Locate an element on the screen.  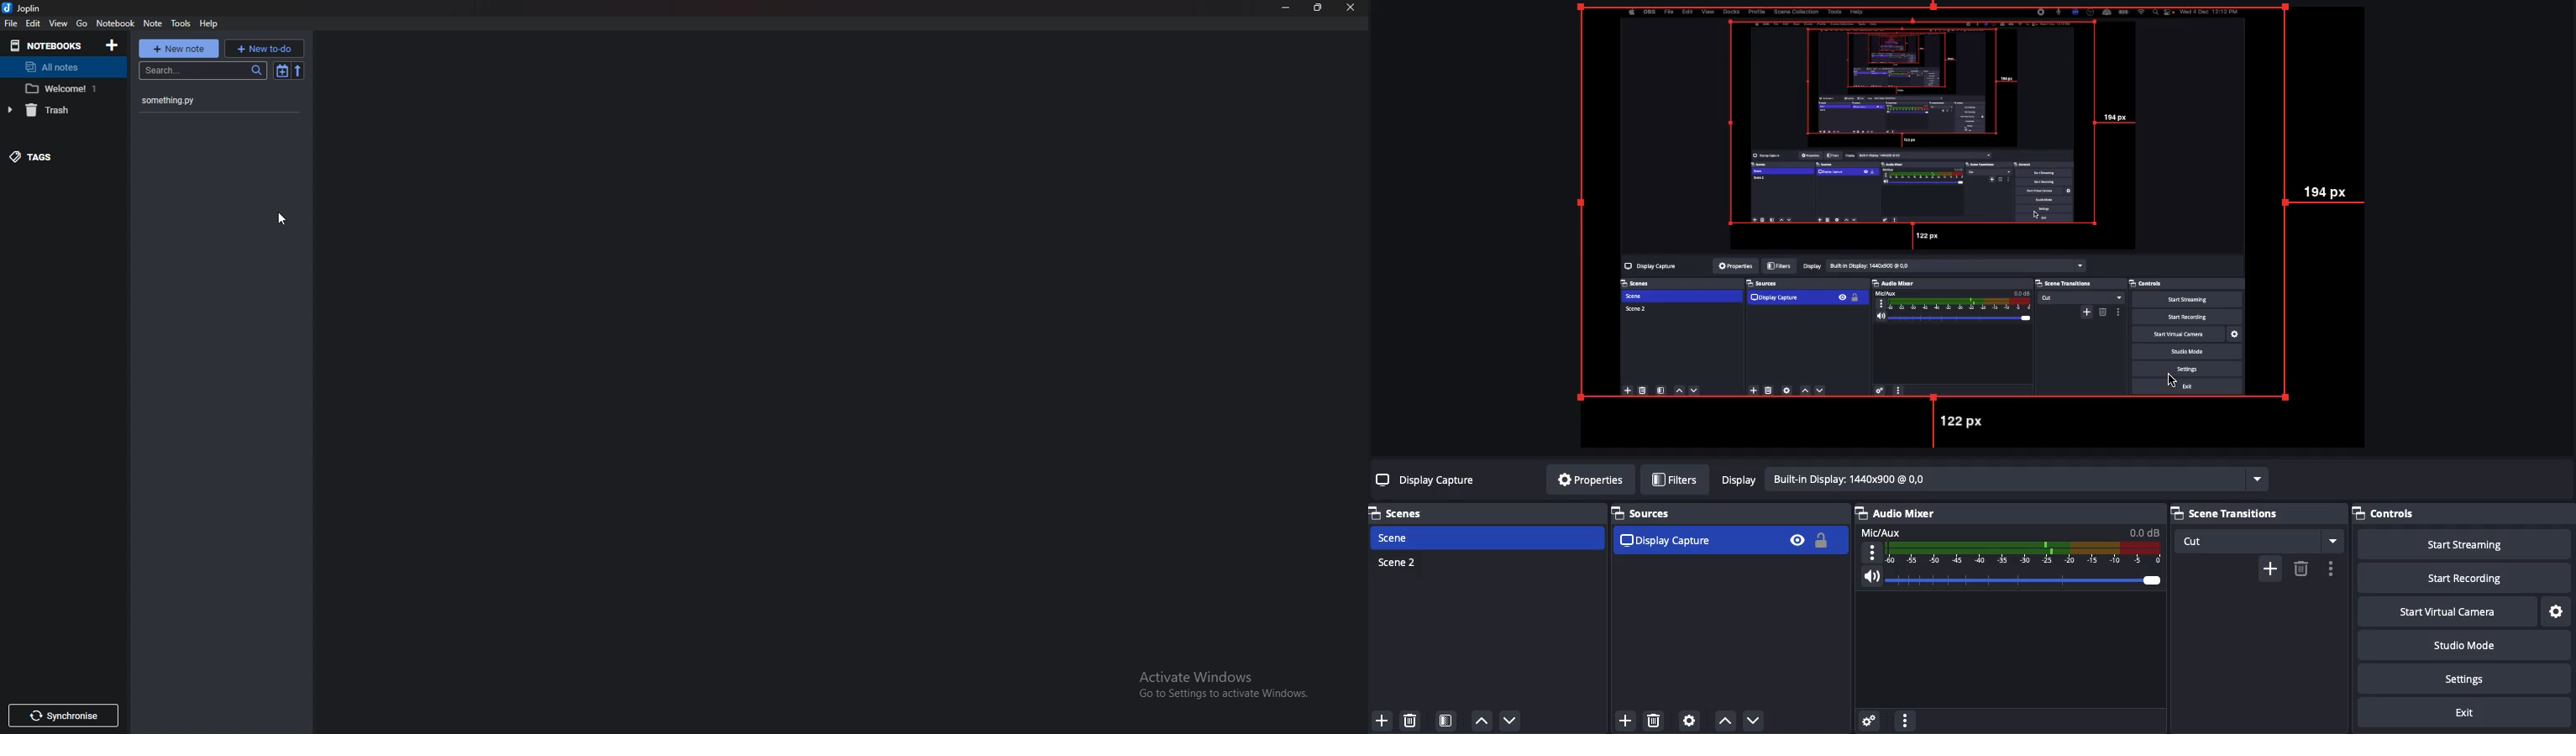
file is located at coordinates (14, 24).